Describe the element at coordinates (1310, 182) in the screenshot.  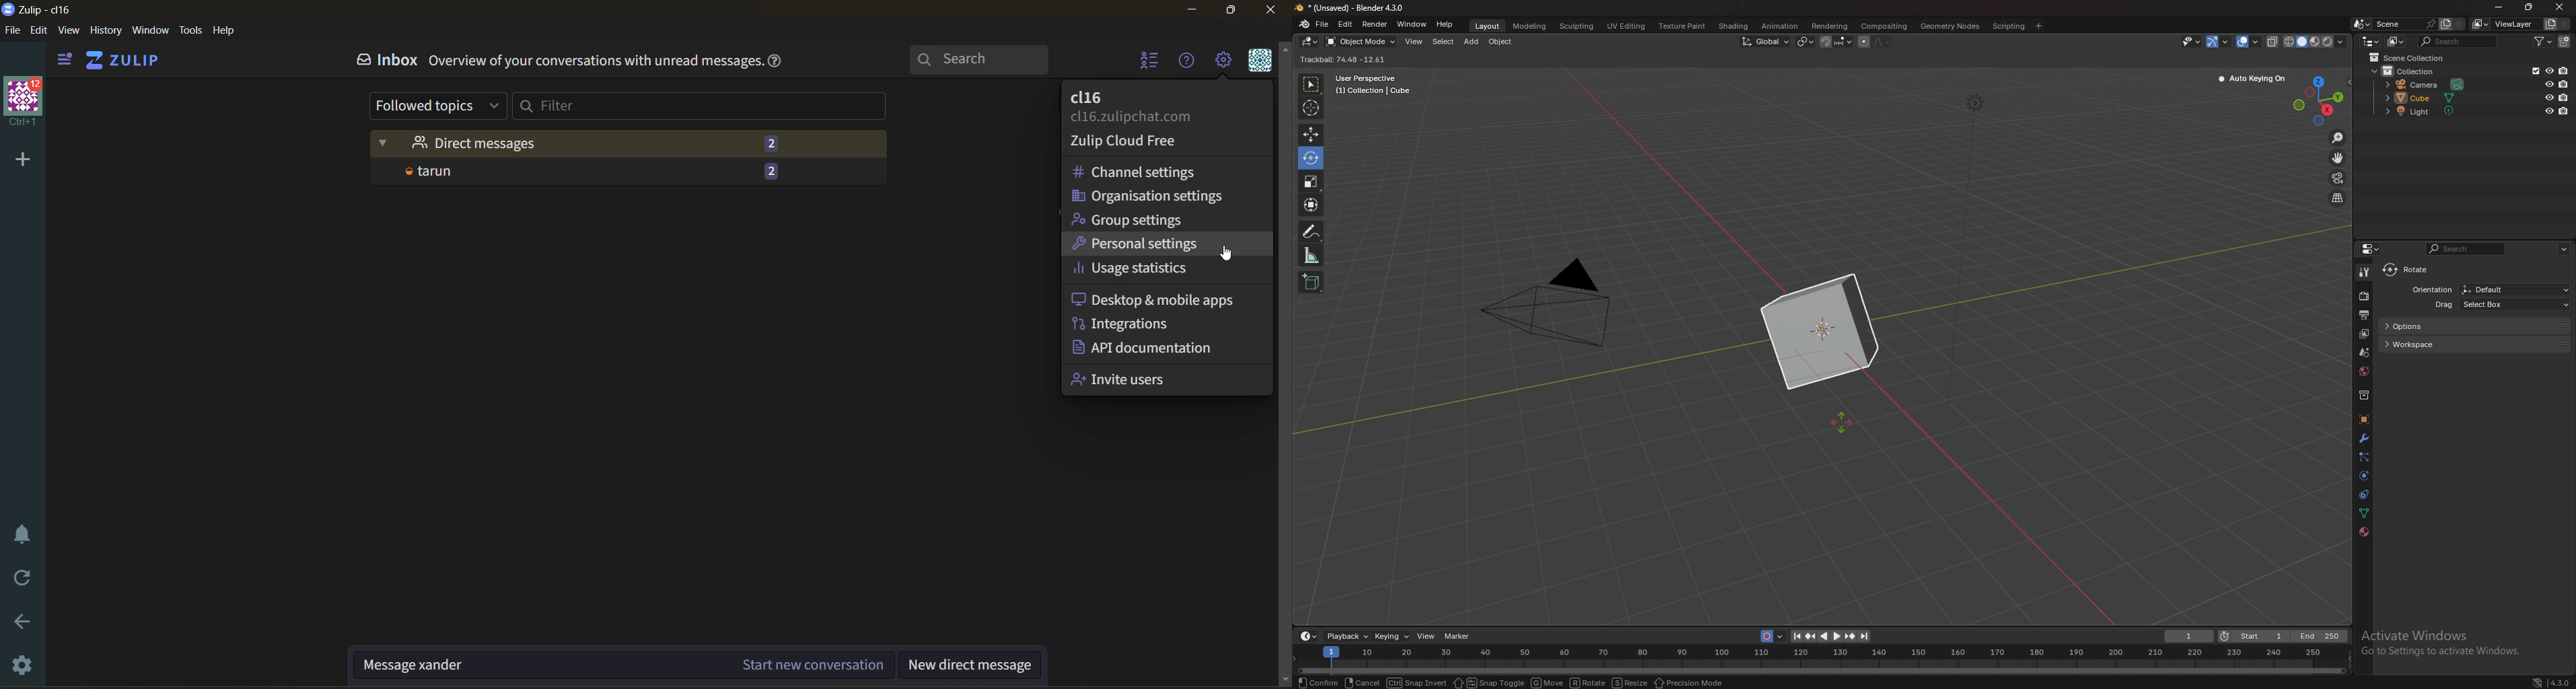
I see `scale` at that location.